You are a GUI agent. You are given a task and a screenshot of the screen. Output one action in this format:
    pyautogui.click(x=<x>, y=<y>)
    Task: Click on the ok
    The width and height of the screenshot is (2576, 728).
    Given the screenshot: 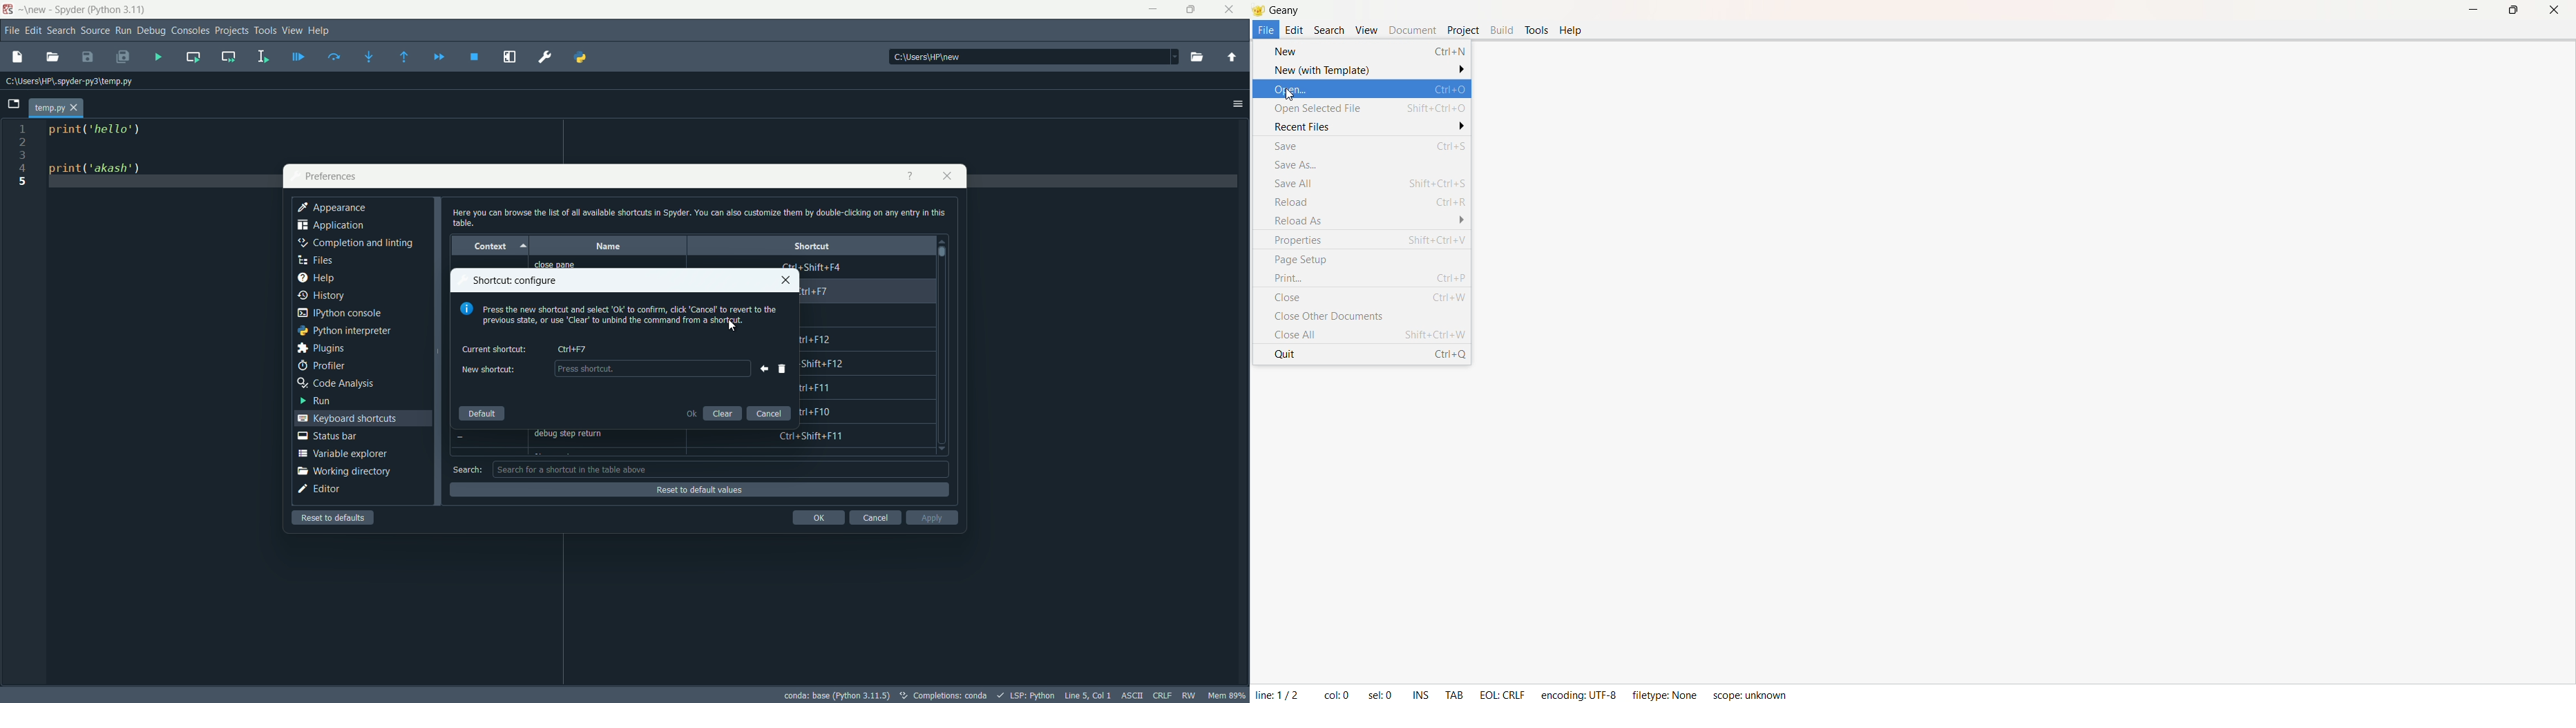 What is the action you would take?
    pyautogui.click(x=690, y=413)
    